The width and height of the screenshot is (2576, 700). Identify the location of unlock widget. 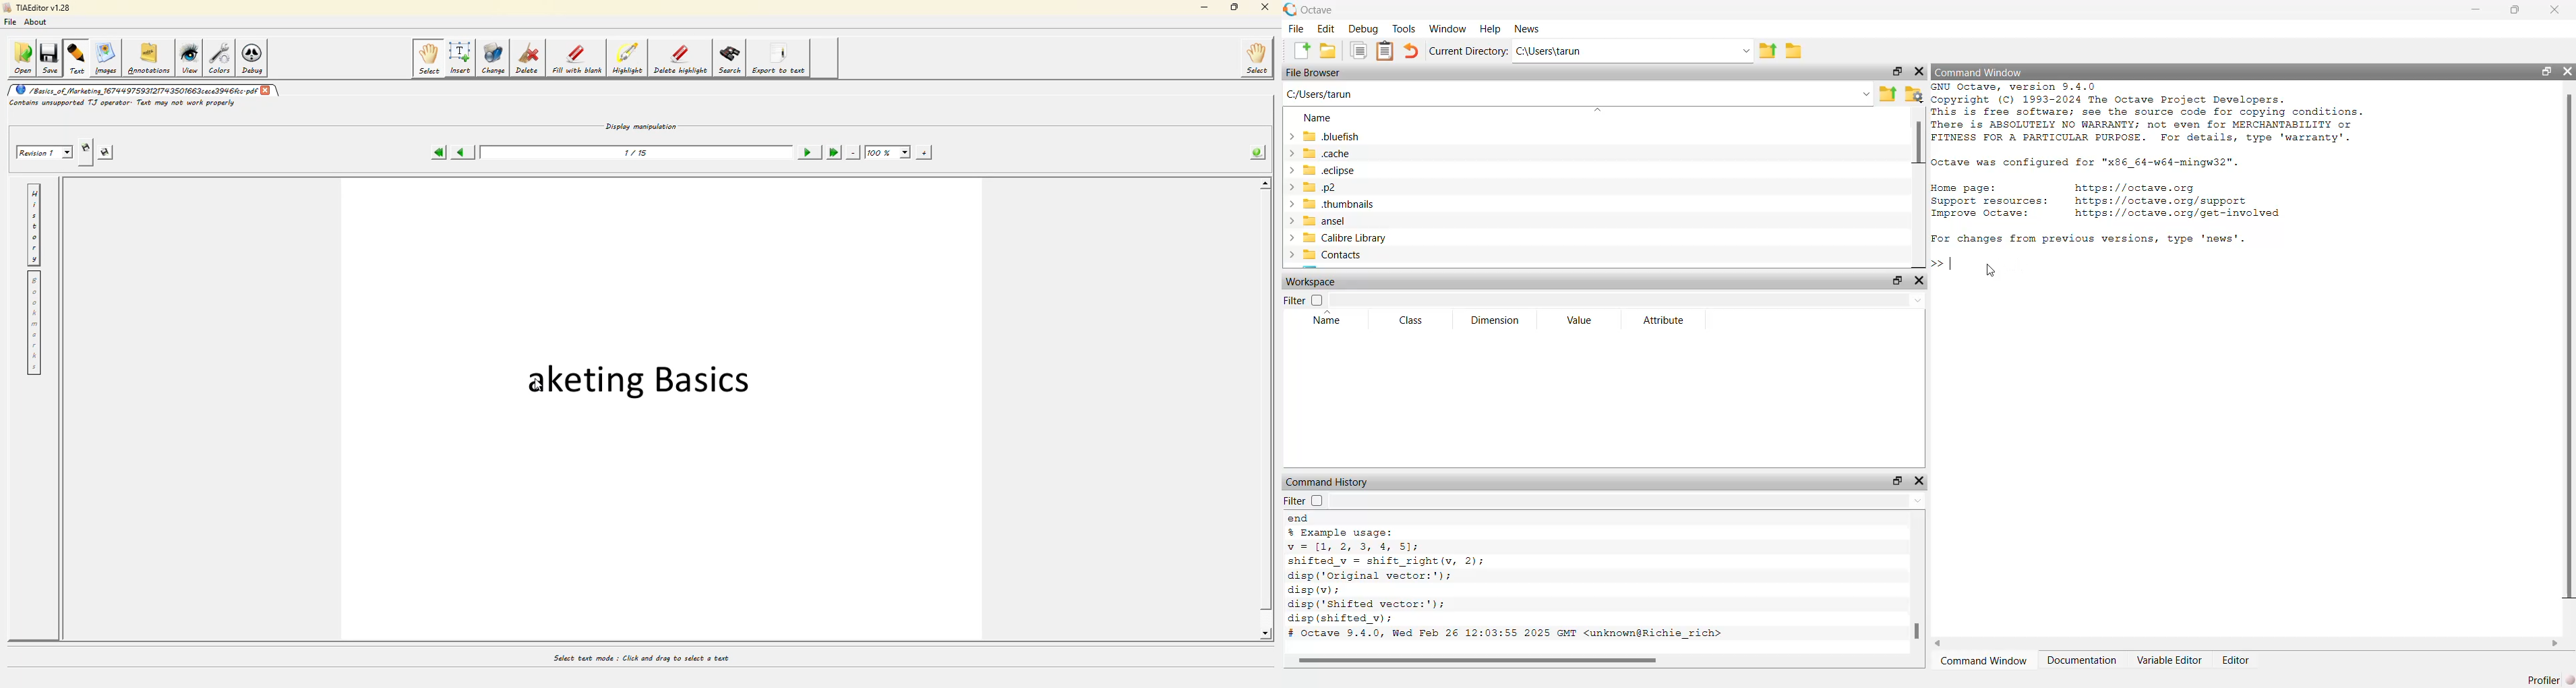
(2543, 72).